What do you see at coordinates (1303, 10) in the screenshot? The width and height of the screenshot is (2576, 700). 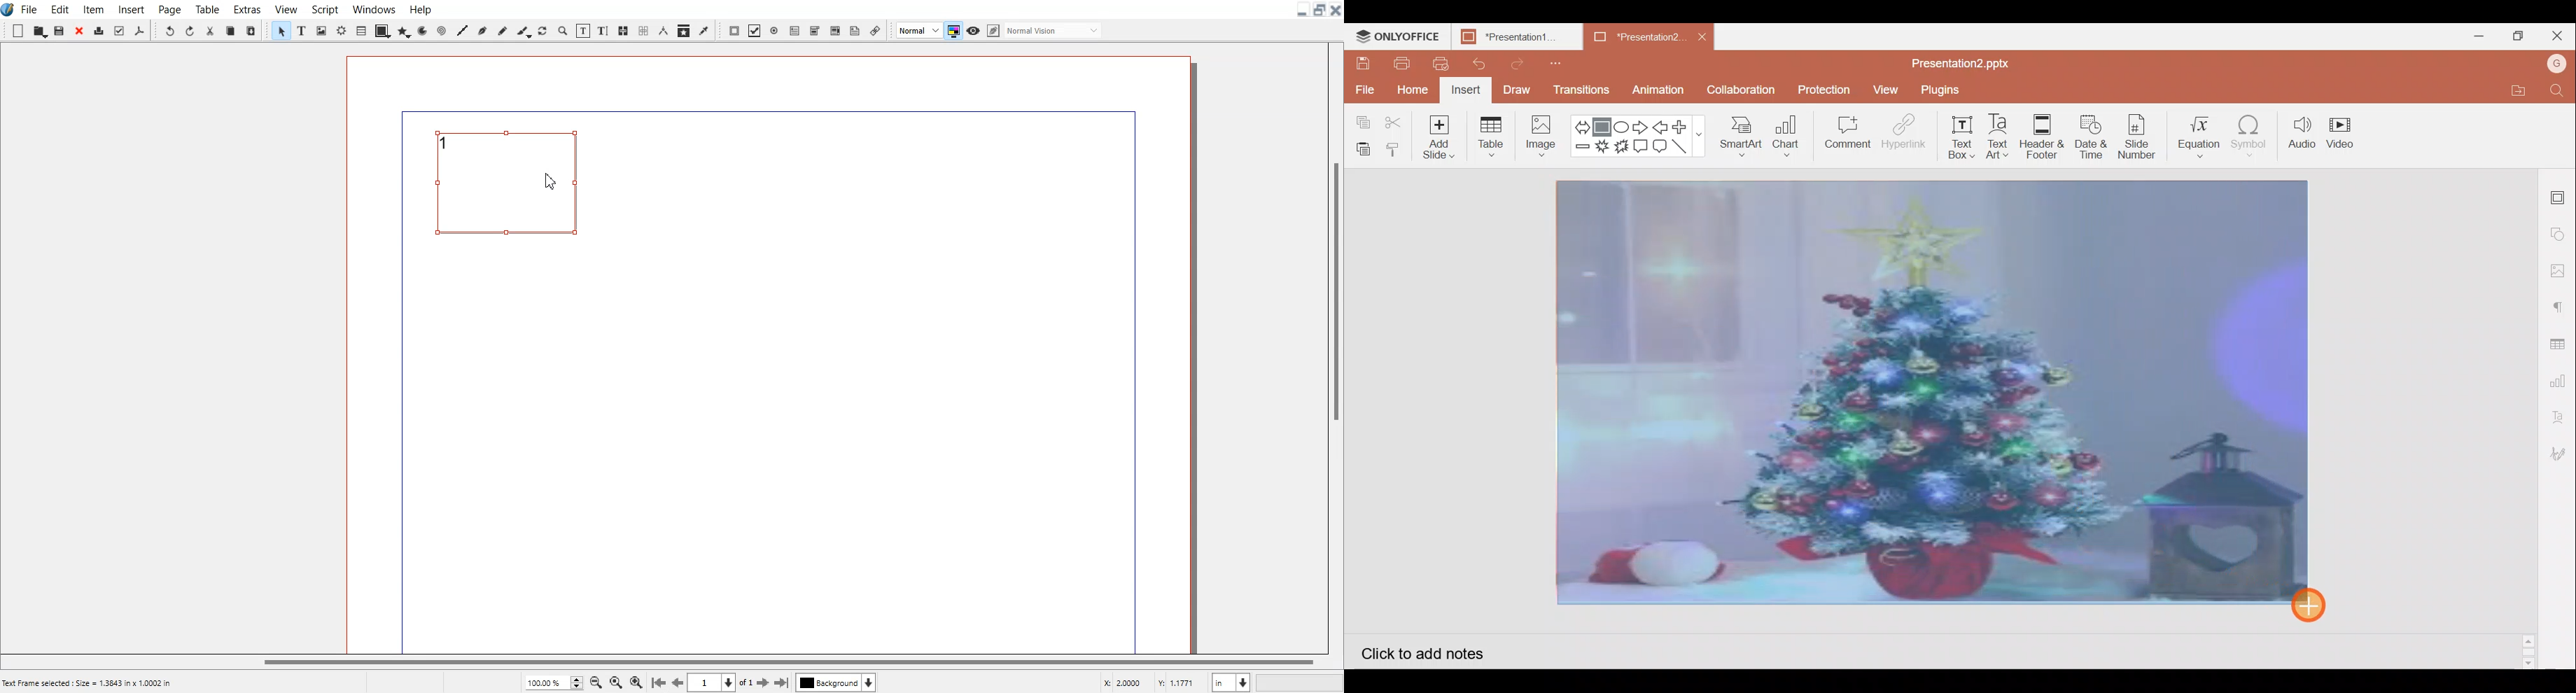 I see `Minimize` at bounding box center [1303, 10].